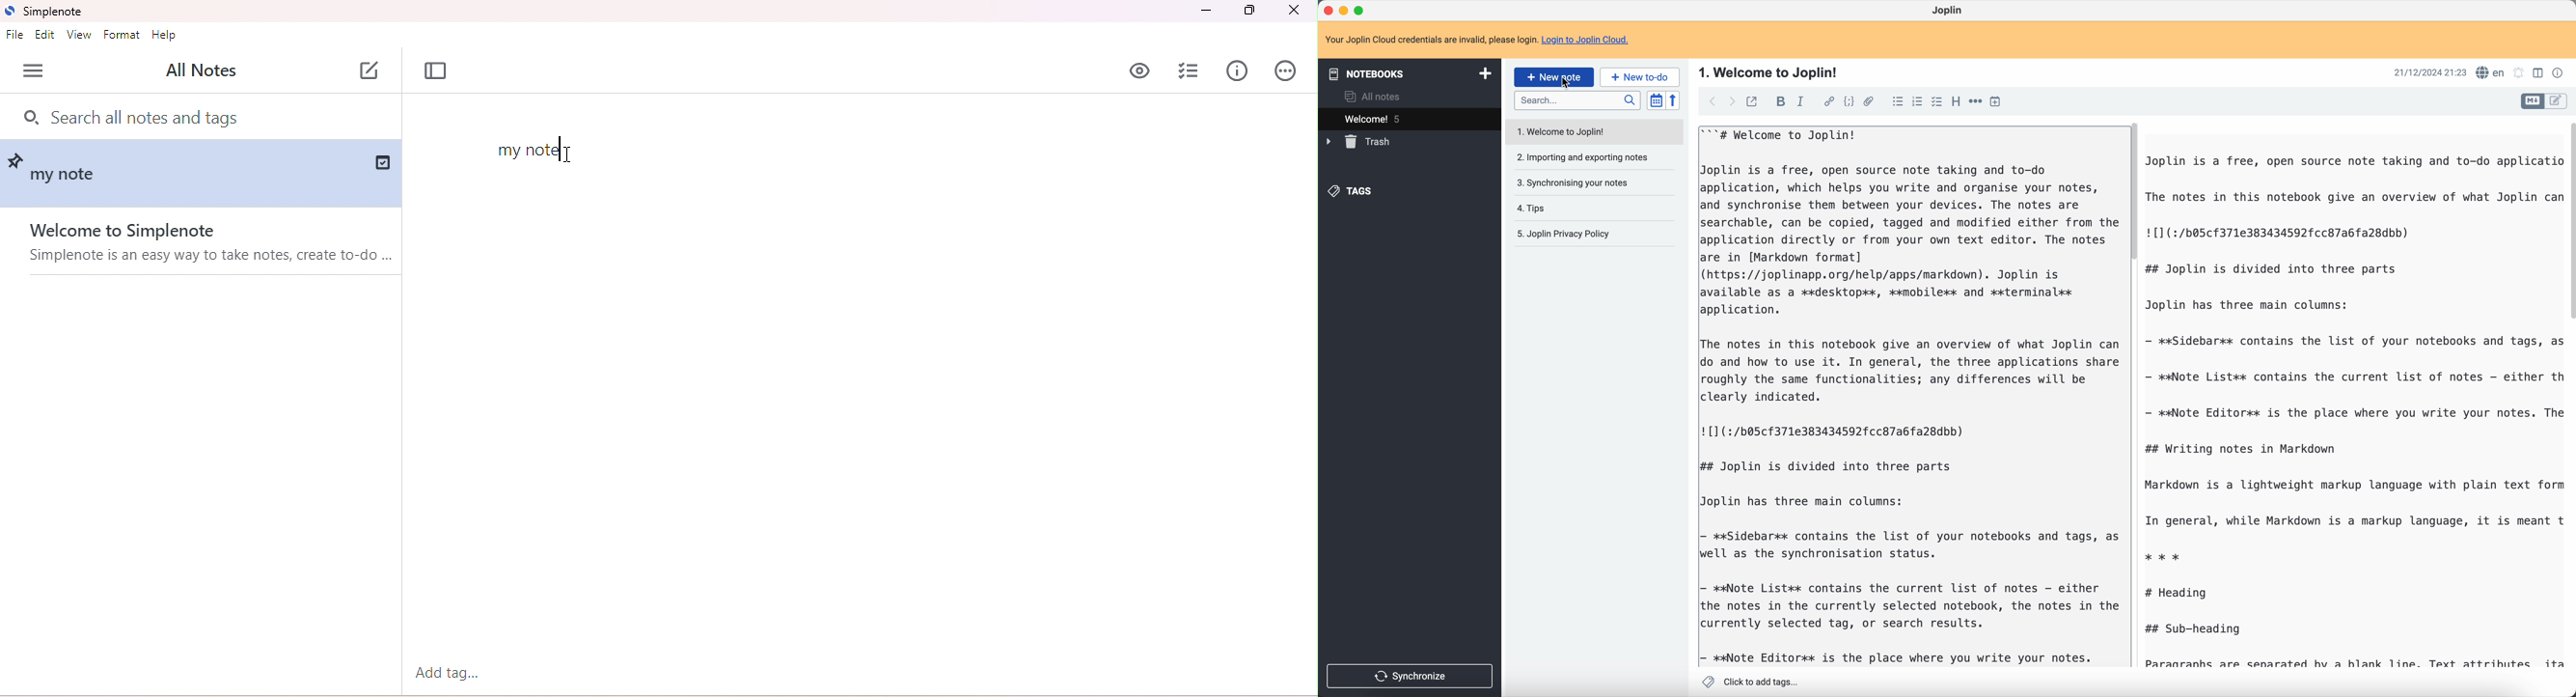 This screenshot has height=700, width=2576. What do you see at coordinates (1408, 72) in the screenshot?
I see `notebooks` at bounding box center [1408, 72].